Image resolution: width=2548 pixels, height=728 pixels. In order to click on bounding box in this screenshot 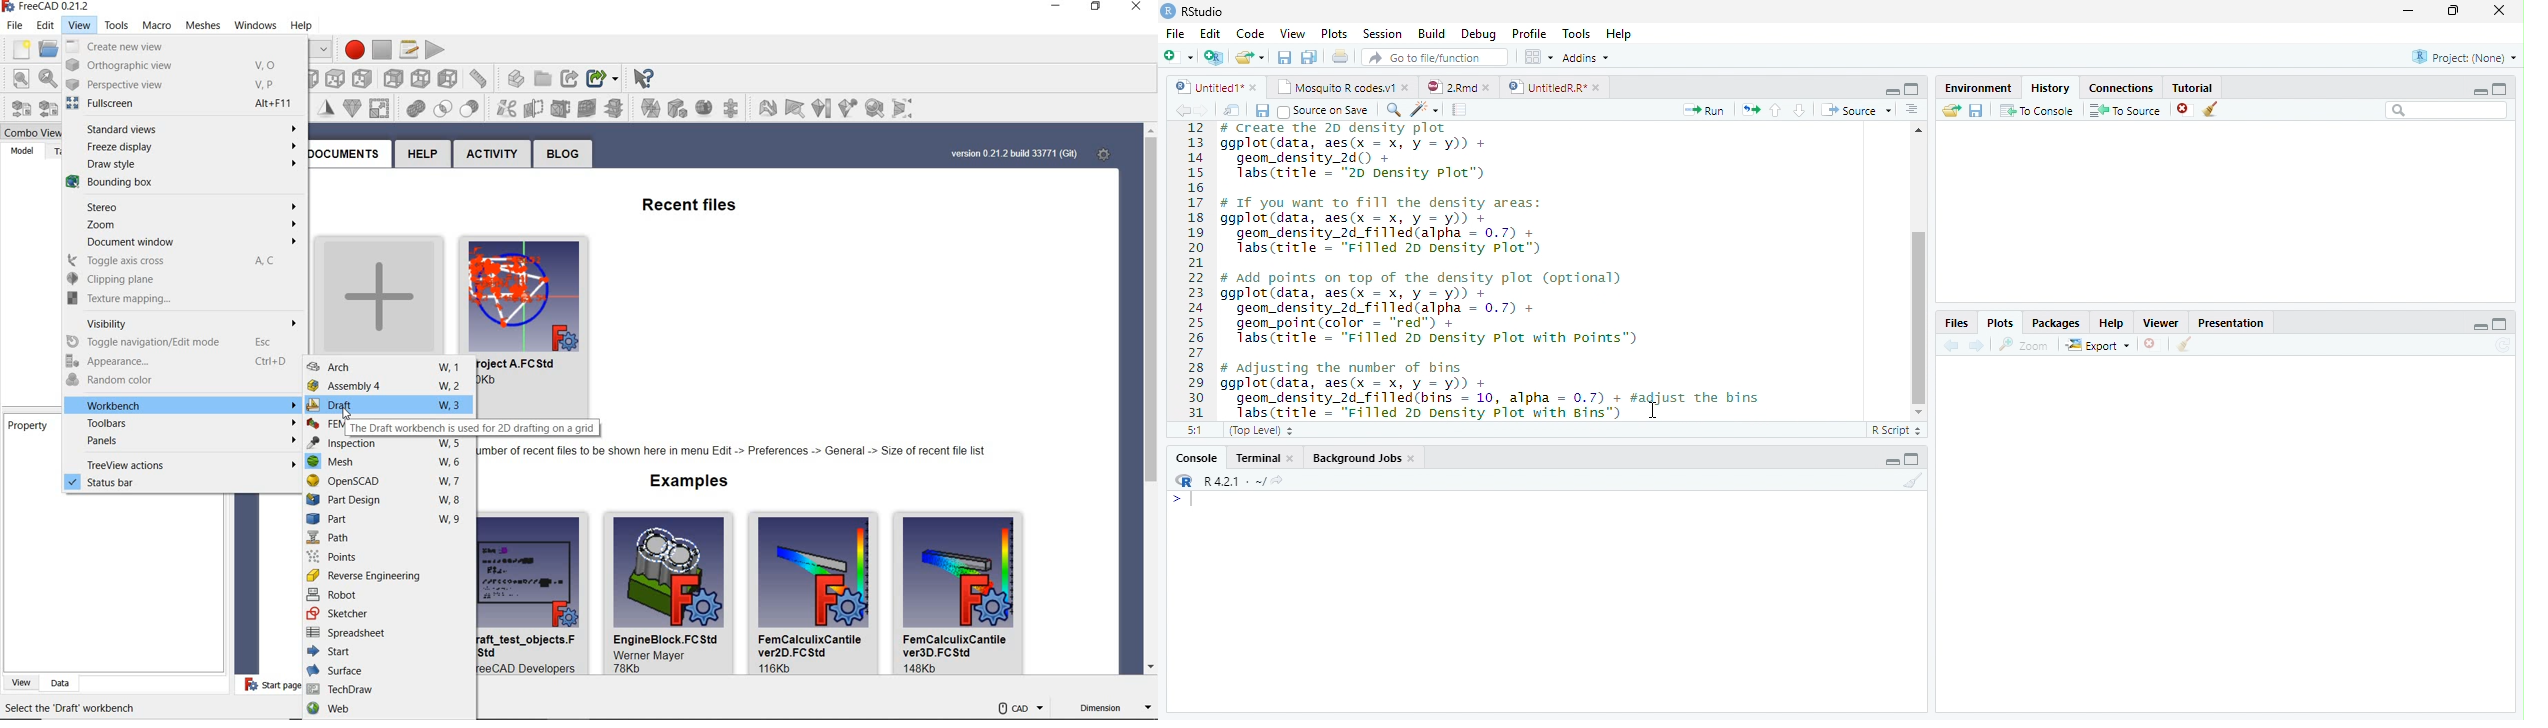, I will do `click(177, 185)`.